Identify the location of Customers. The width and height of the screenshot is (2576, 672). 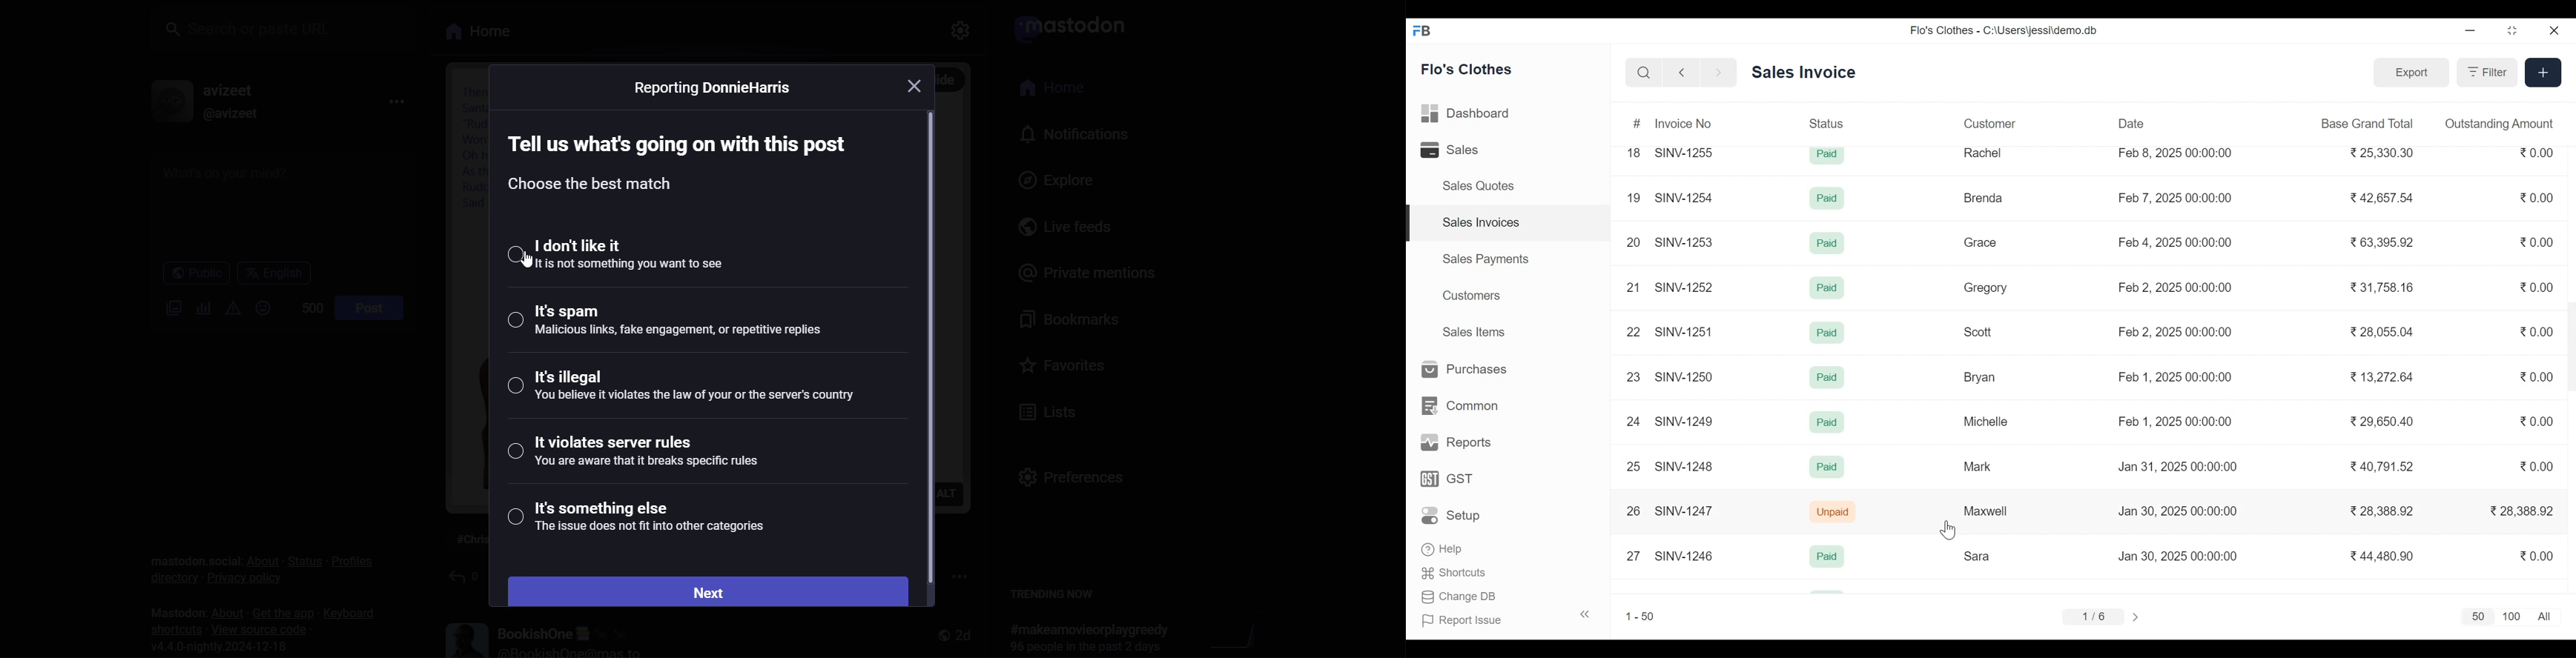
(1474, 295).